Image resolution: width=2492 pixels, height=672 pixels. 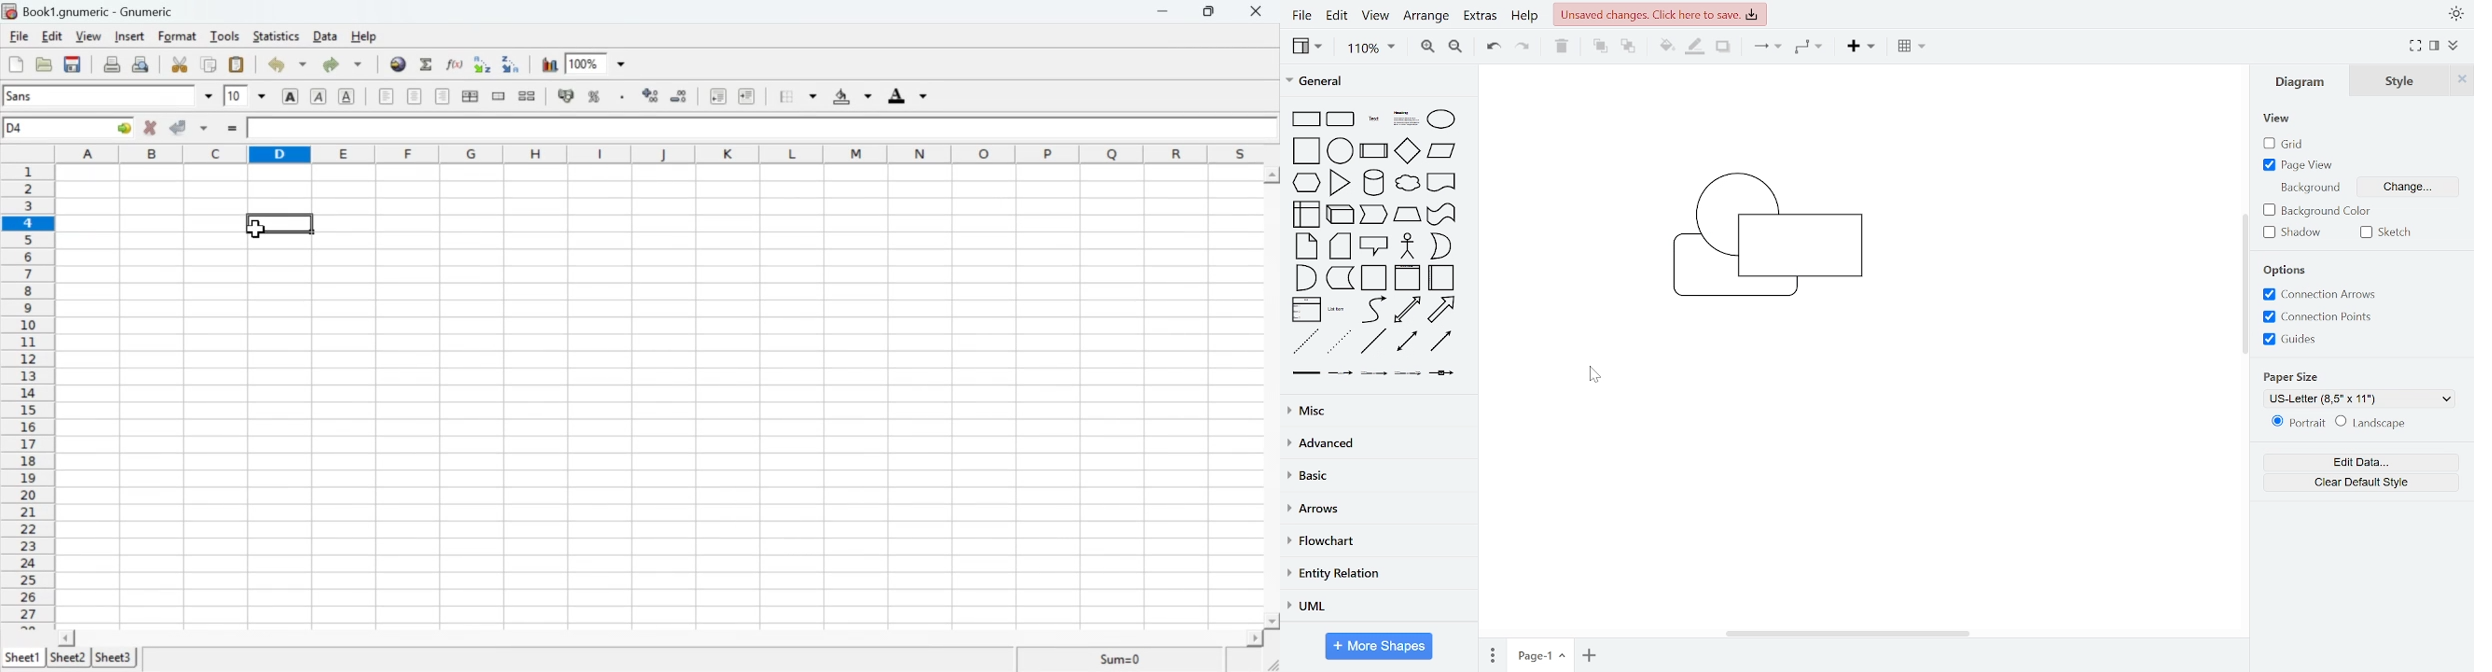 What do you see at coordinates (1660, 16) in the screenshot?
I see `unsaved changes. Click here to save` at bounding box center [1660, 16].